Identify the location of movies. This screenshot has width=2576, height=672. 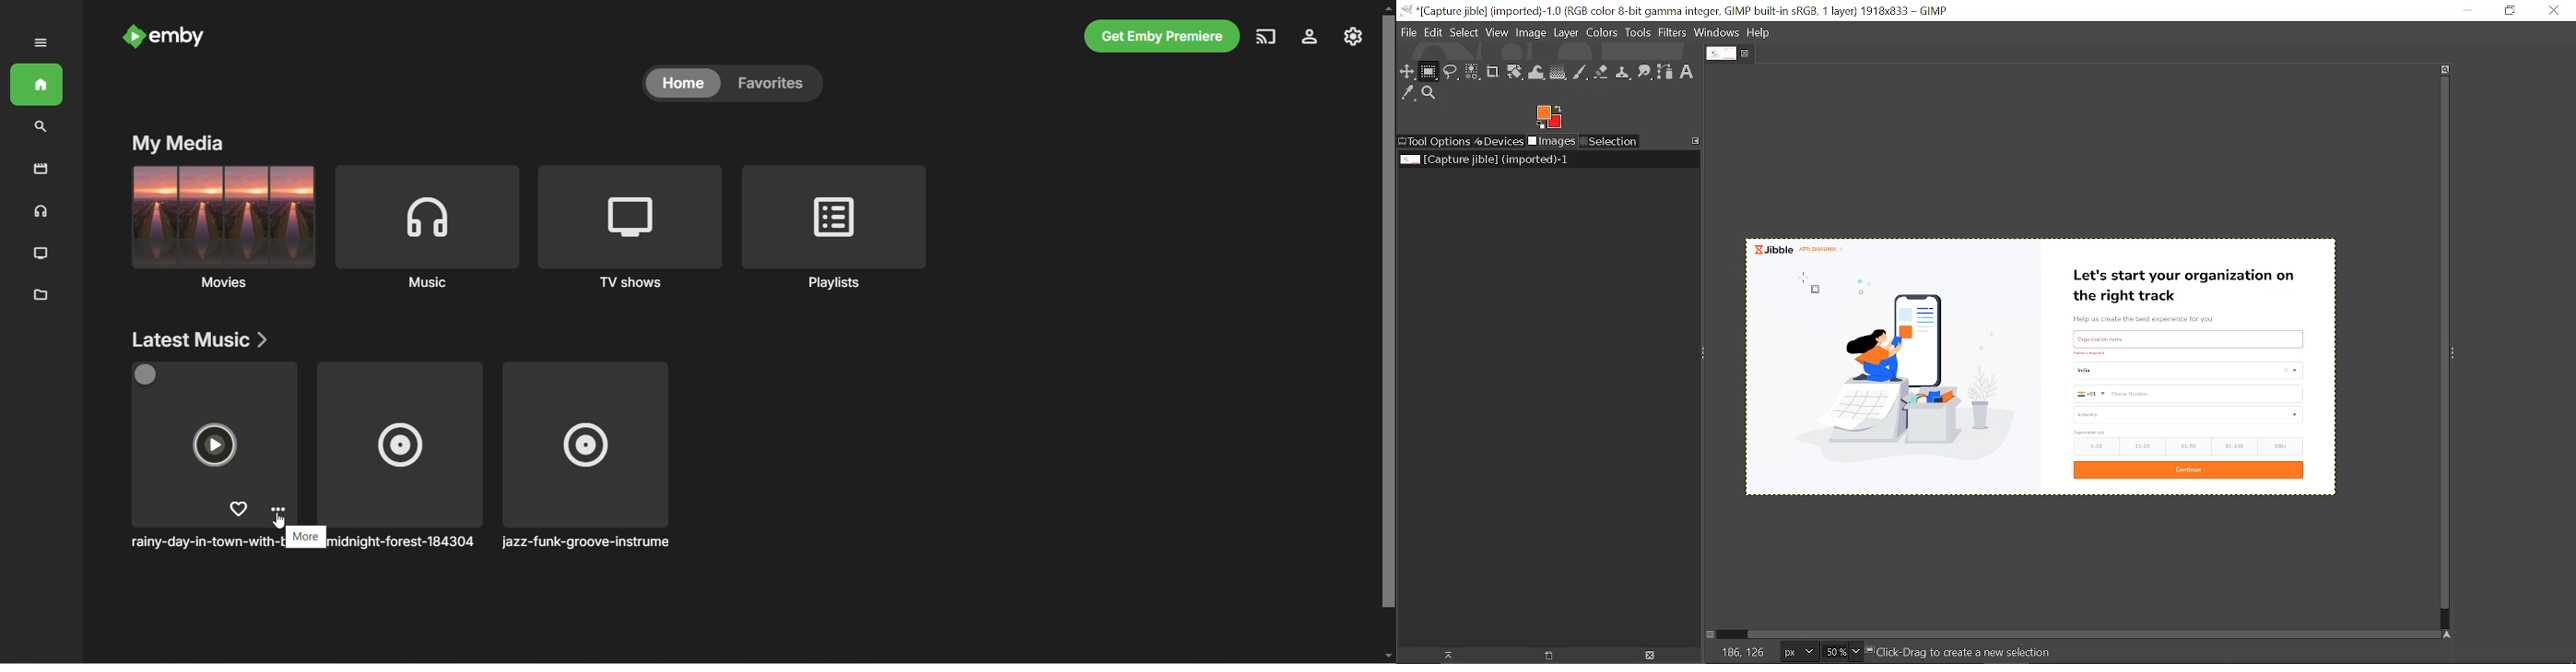
(221, 232).